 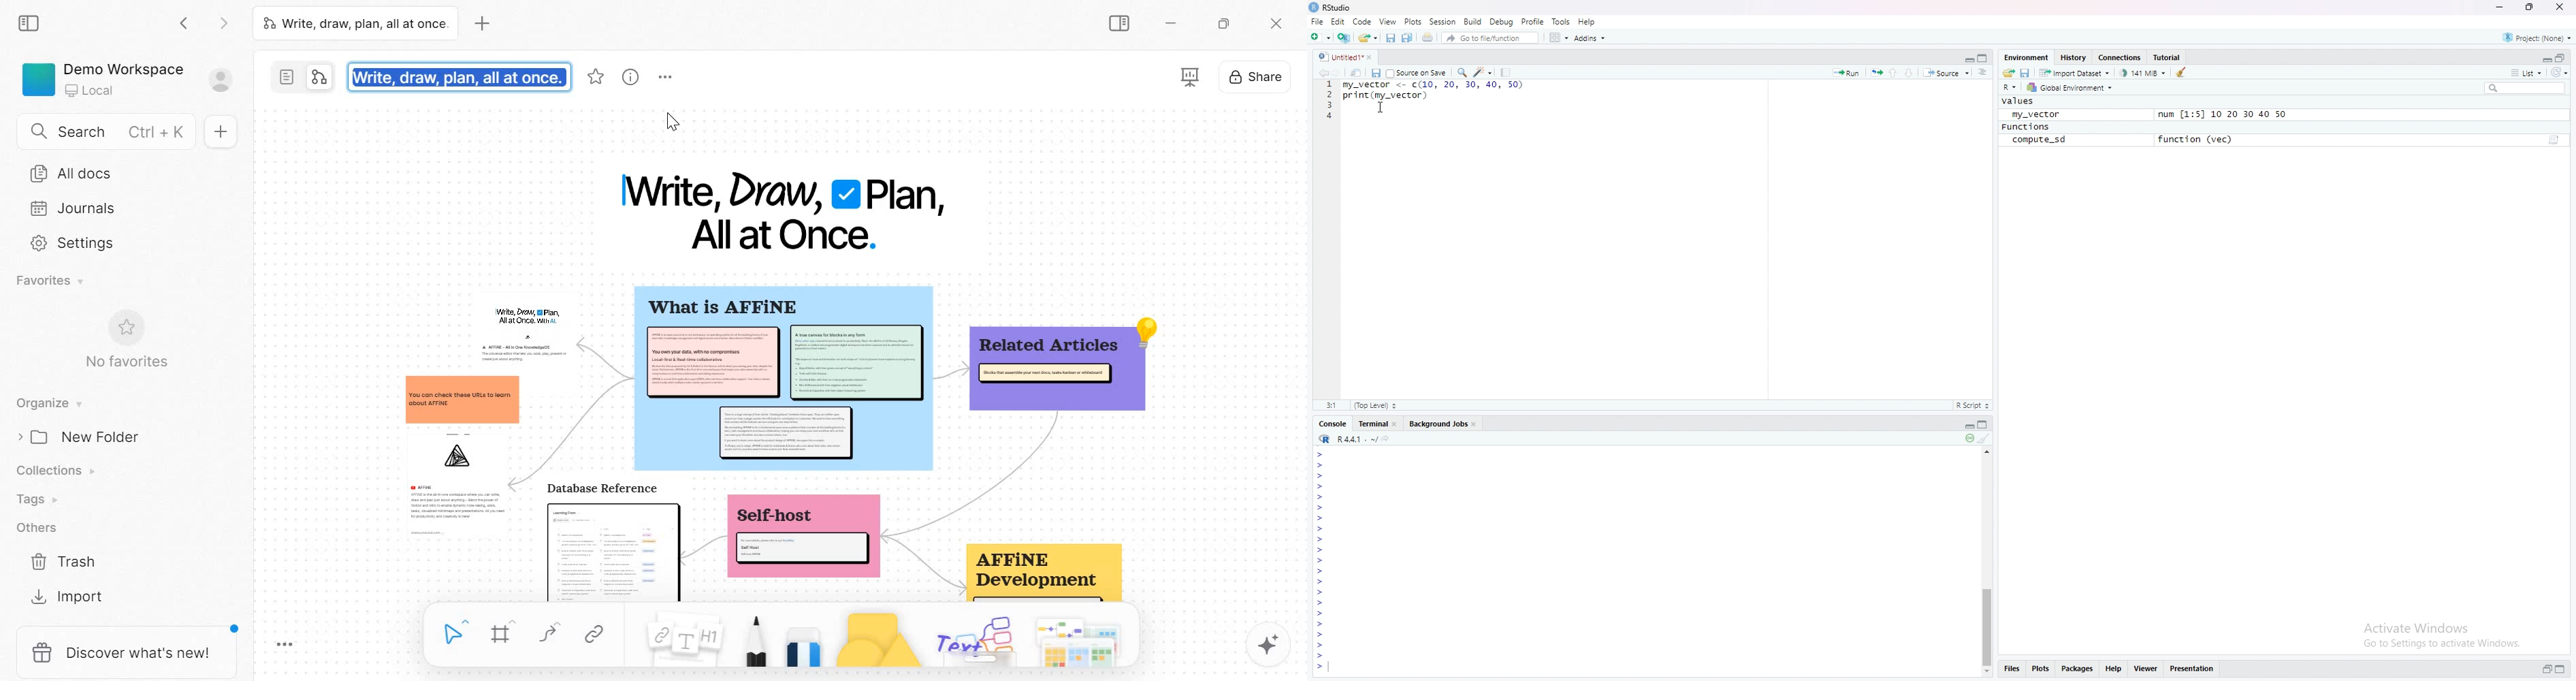 What do you see at coordinates (1985, 439) in the screenshot?
I see `Clear console (Ctrl + L)` at bounding box center [1985, 439].